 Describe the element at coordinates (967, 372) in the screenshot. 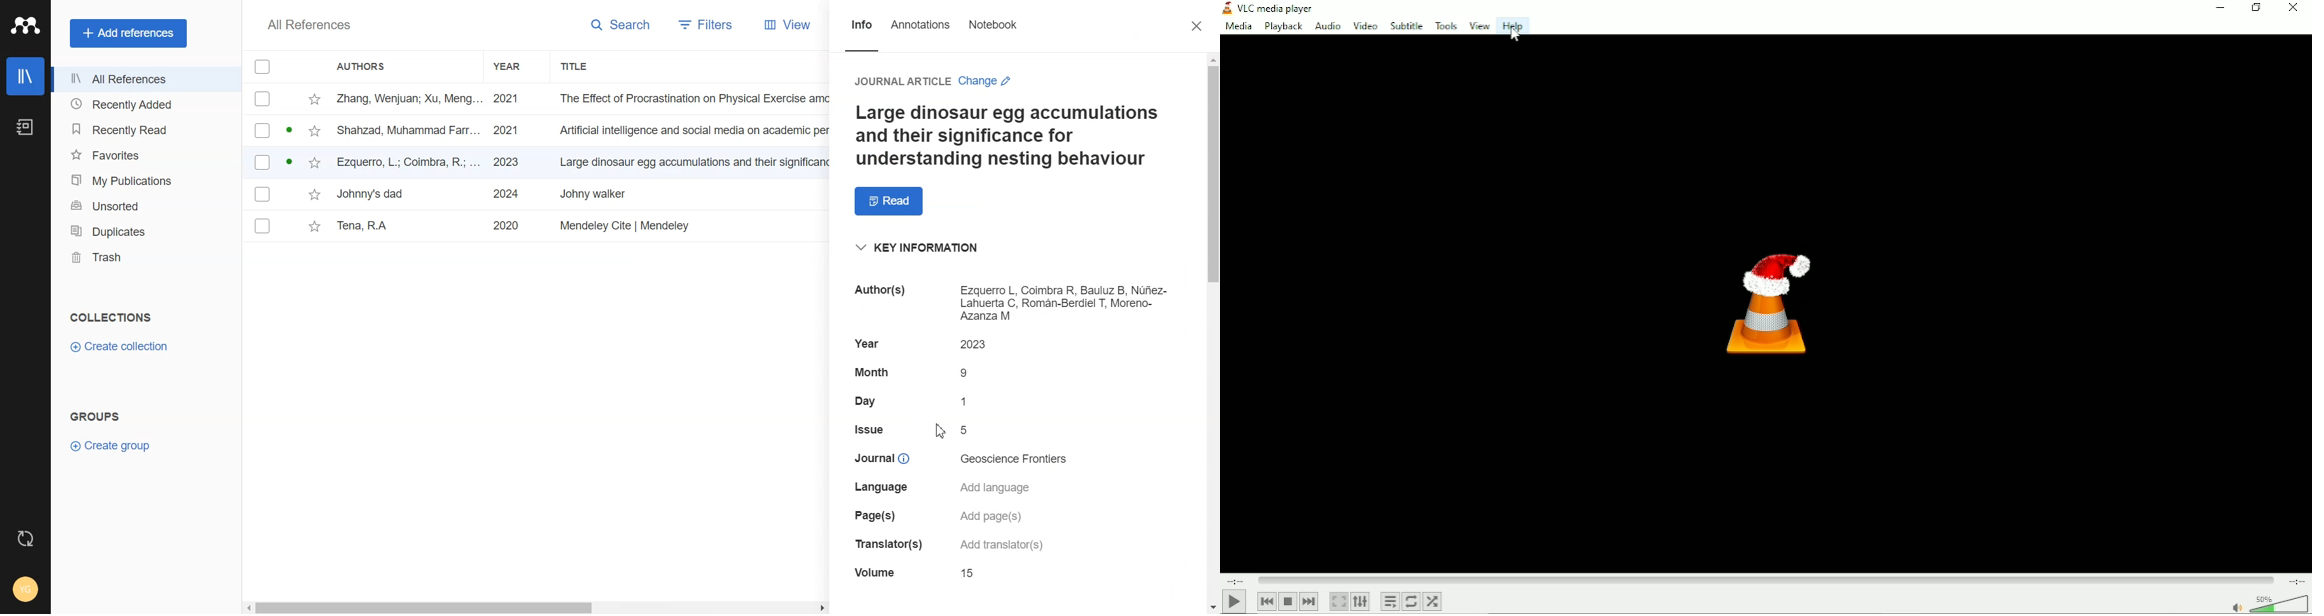

I see `details` at that location.